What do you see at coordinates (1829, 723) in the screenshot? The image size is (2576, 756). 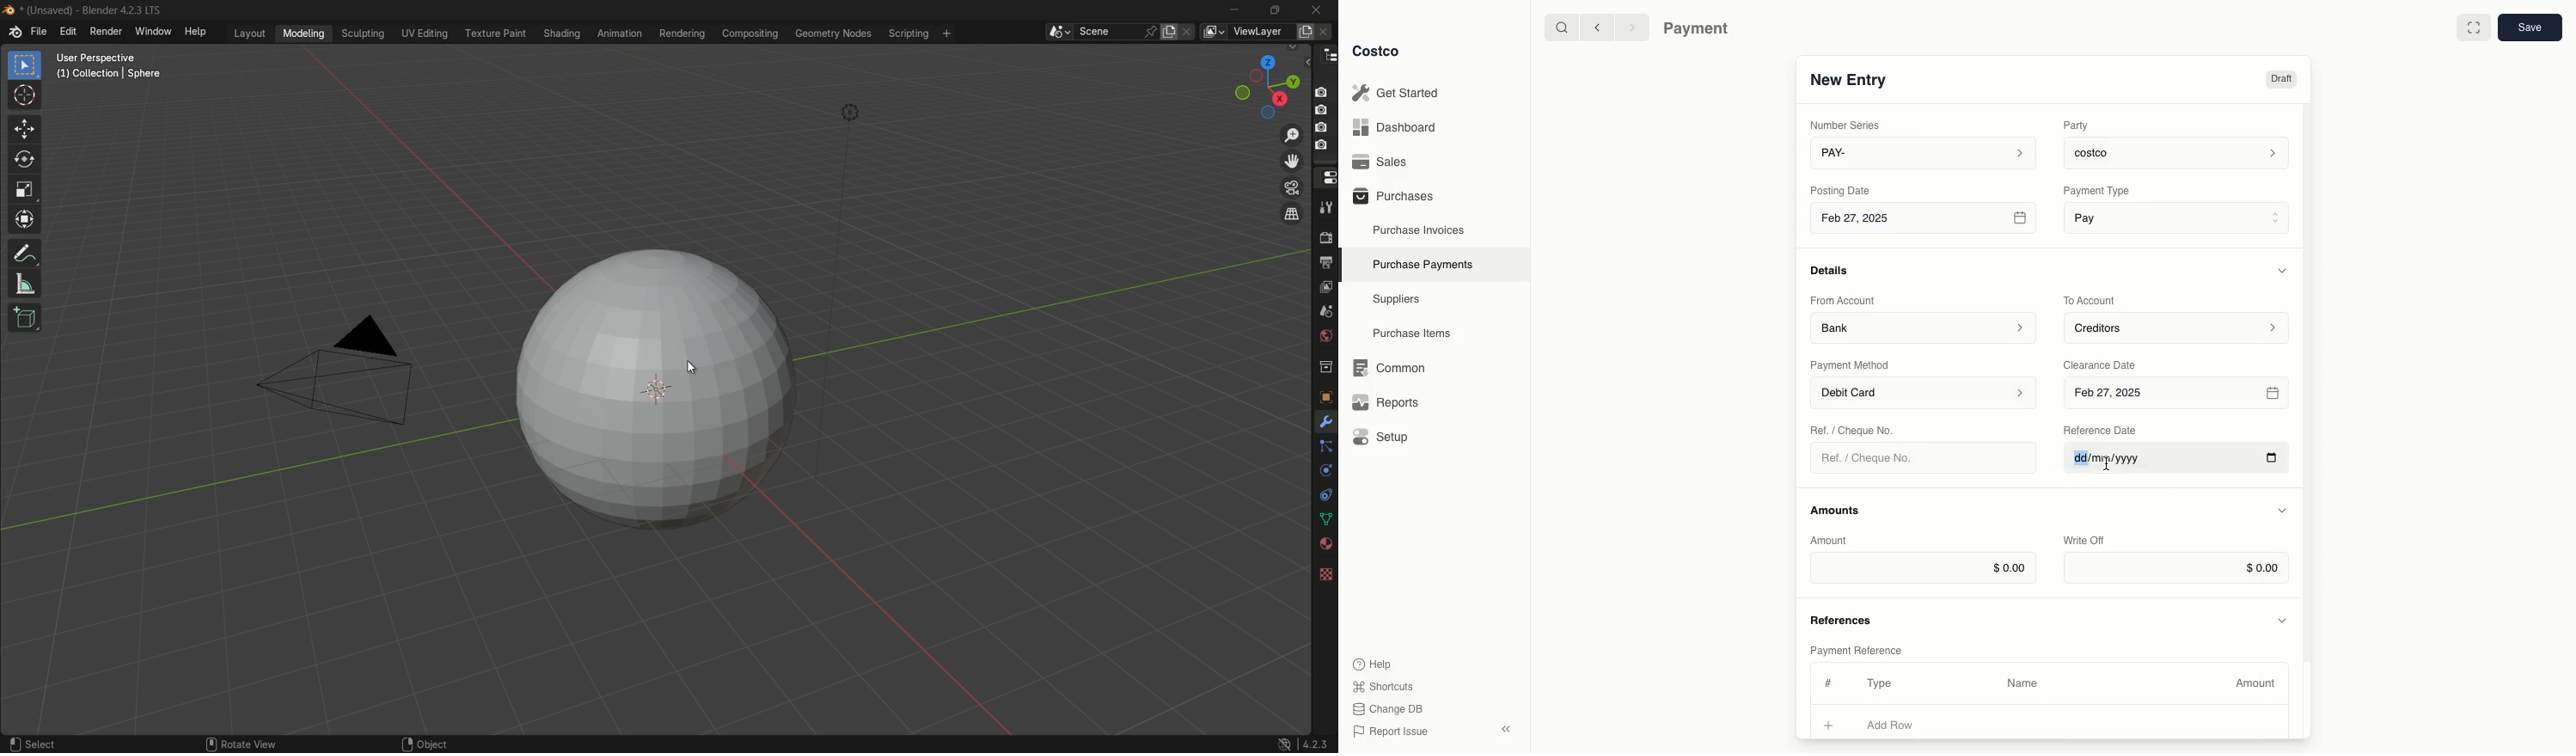 I see `Add` at bounding box center [1829, 723].